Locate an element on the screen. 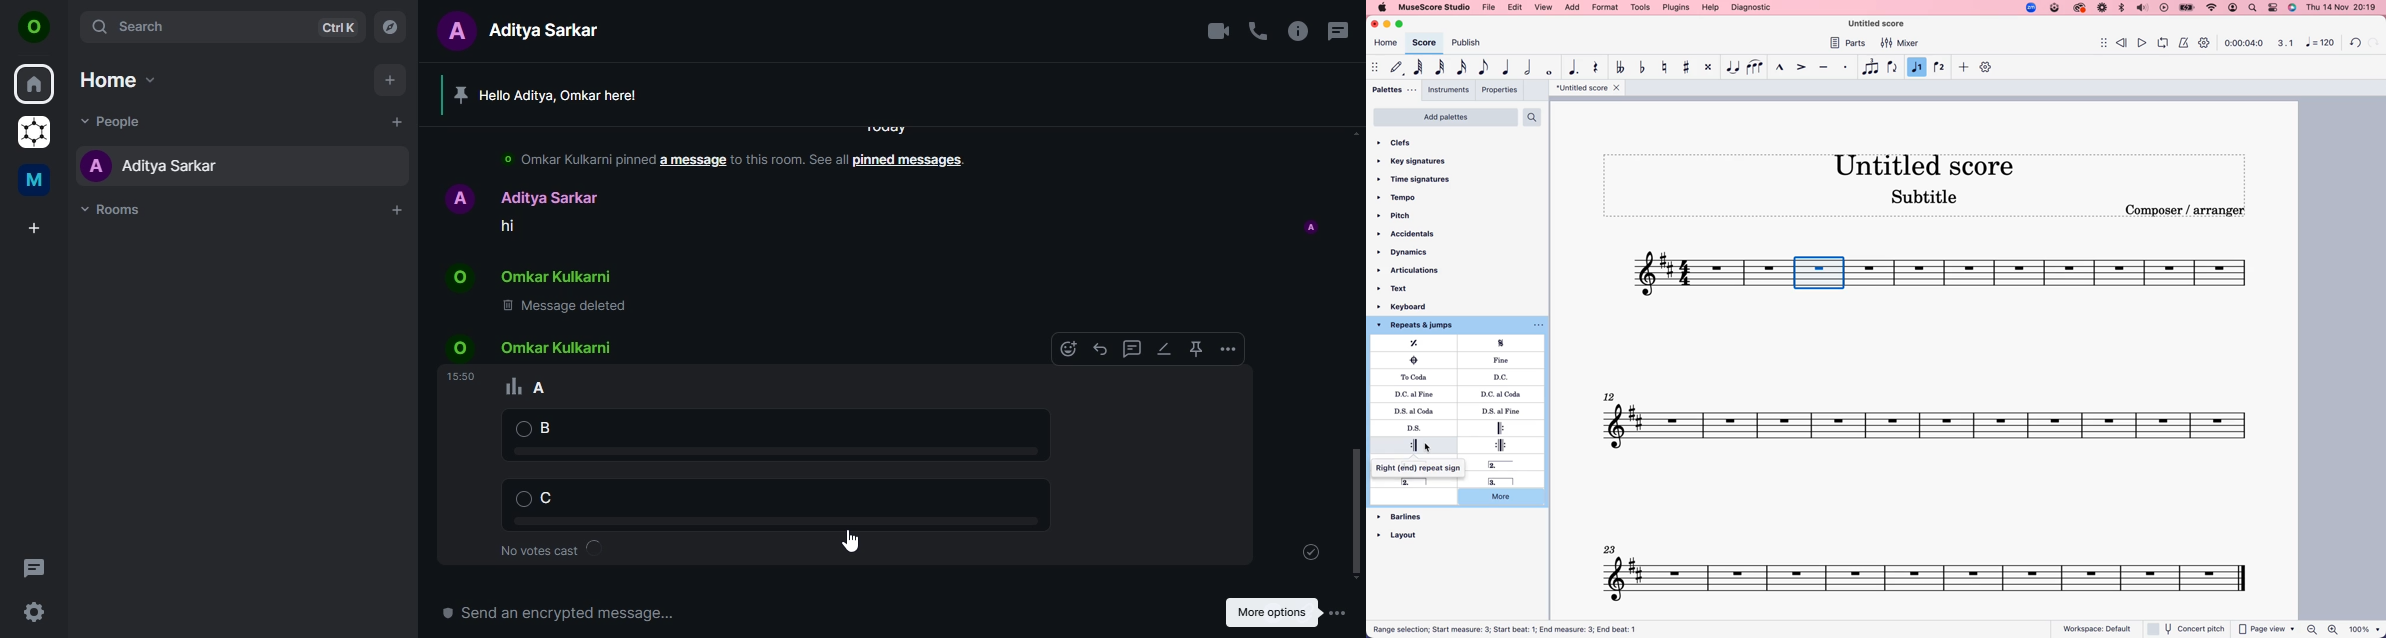 This screenshot has width=2408, height=644. seconda volta is located at coordinates (1508, 464).